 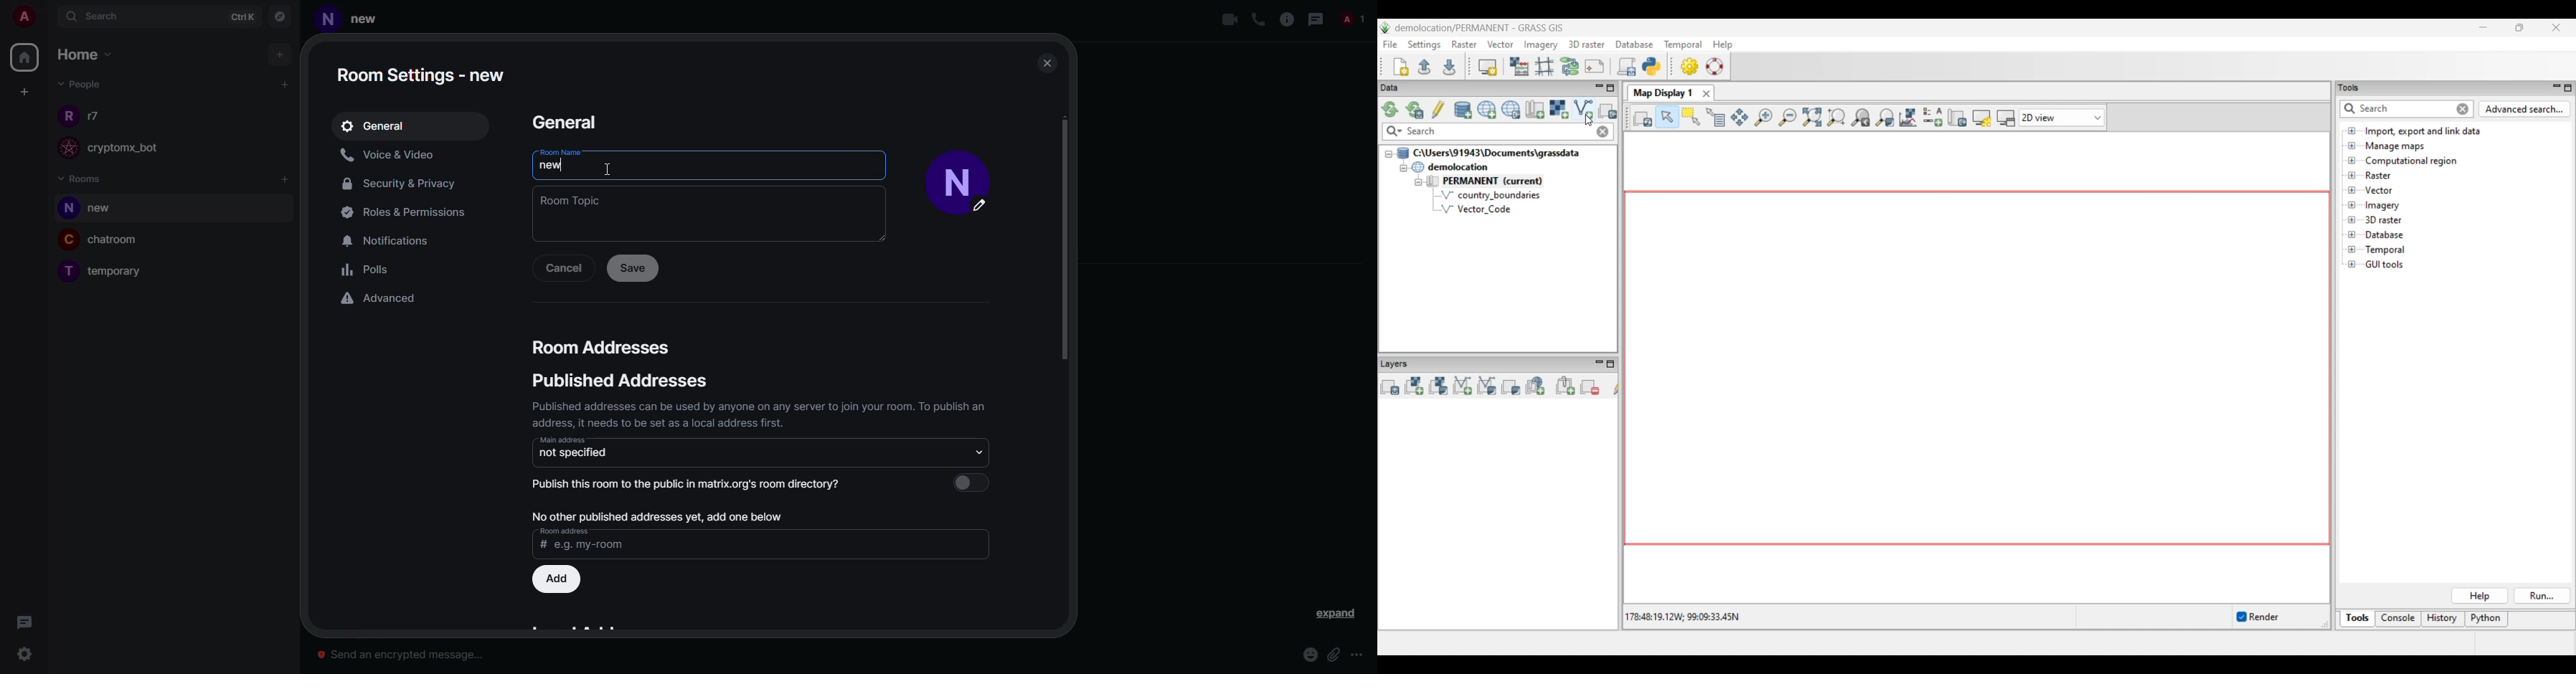 What do you see at coordinates (372, 18) in the screenshot?
I see `new ` at bounding box center [372, 18].